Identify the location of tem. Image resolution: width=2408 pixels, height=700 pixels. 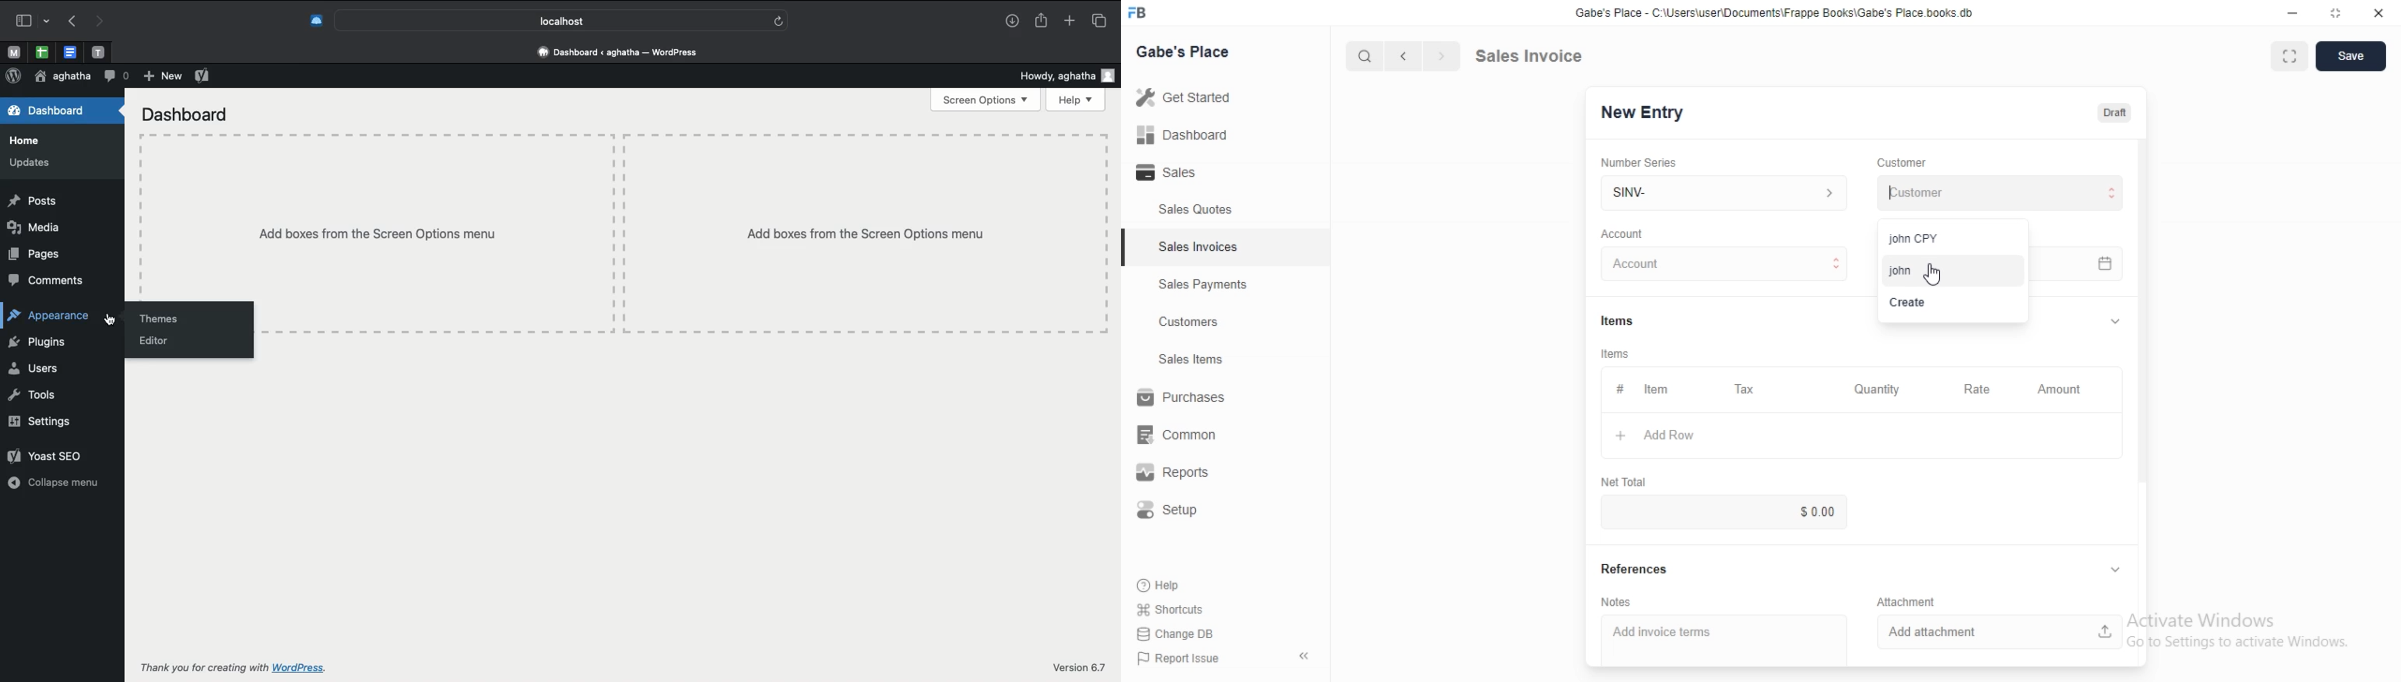
(1662, 389).